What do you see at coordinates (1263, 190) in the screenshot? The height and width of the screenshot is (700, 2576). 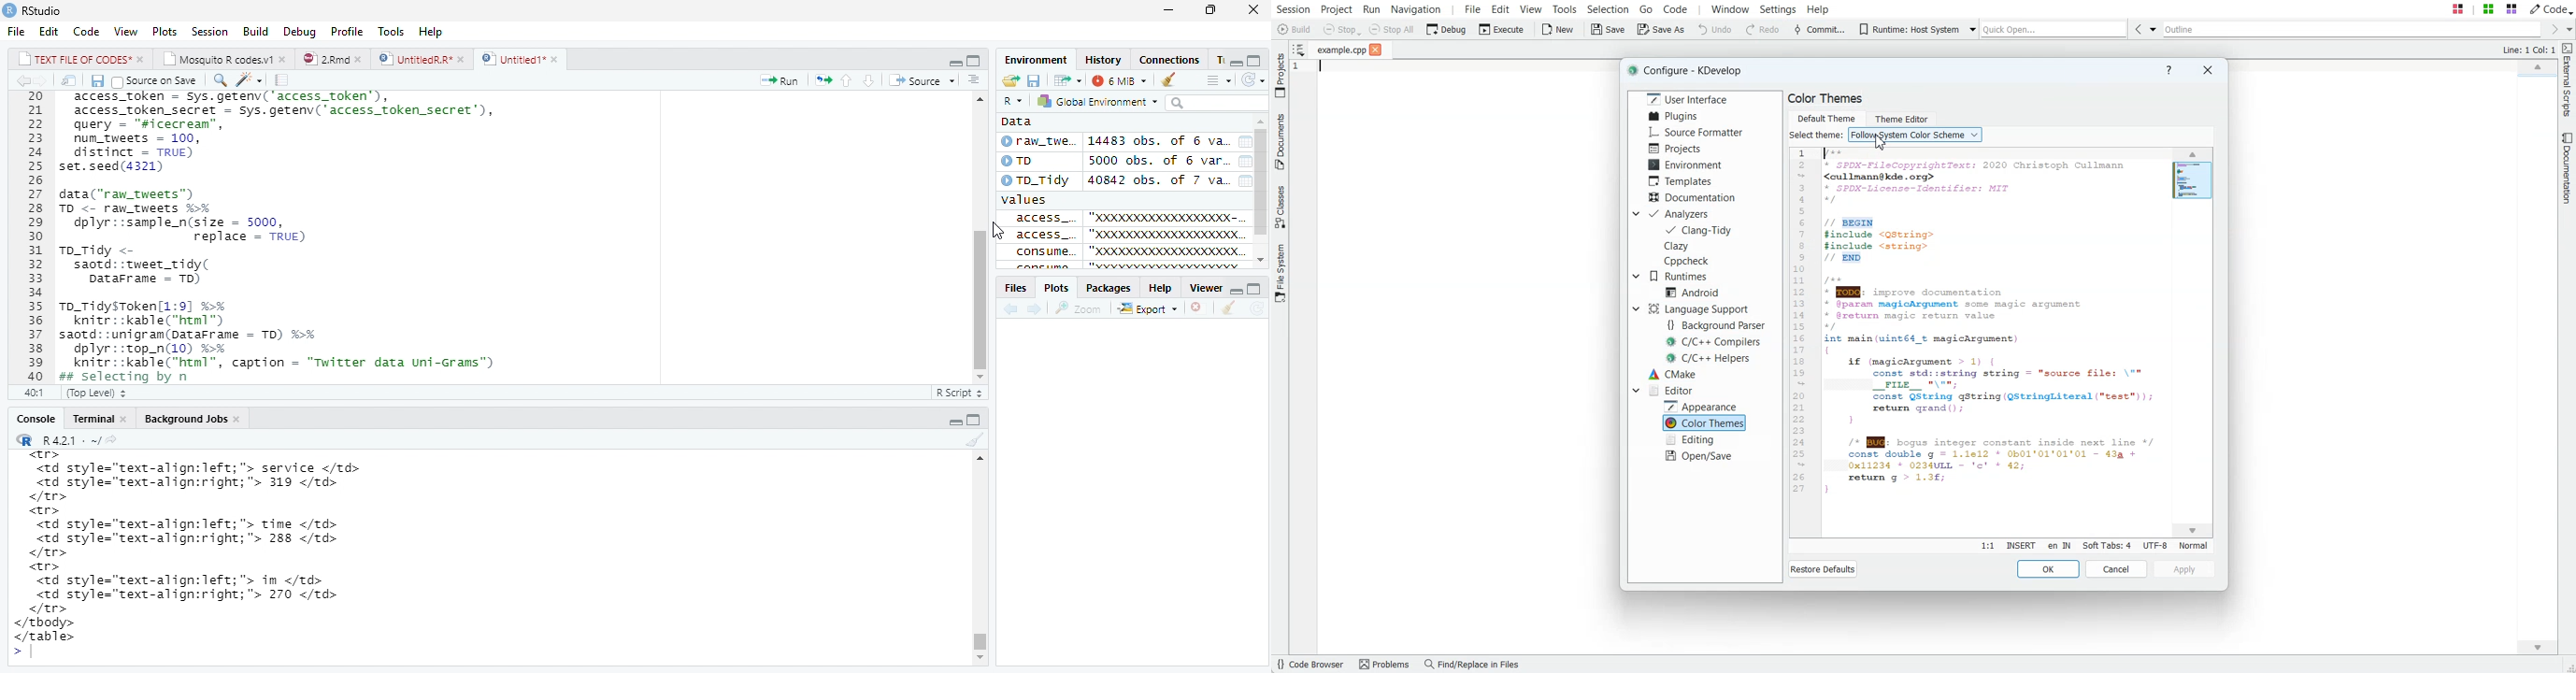 I see `scrollbar` at bounding box center [1263, 190].